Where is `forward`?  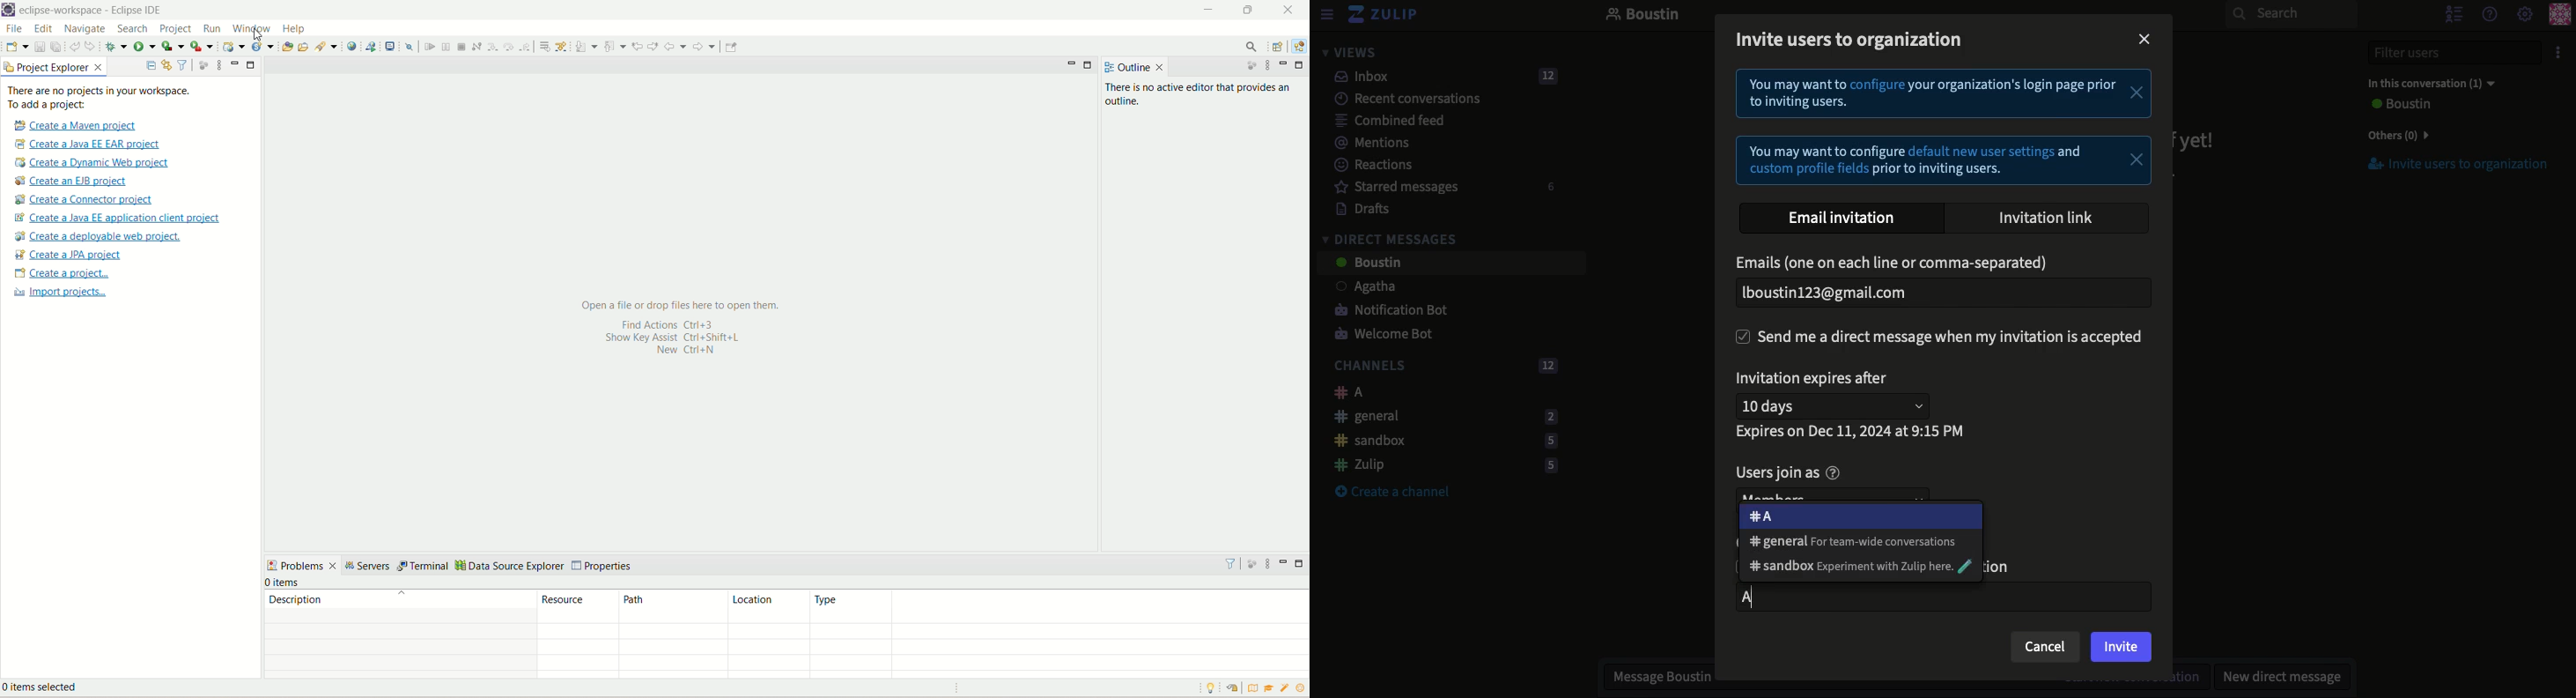
forward is located at coordinates (706, 46).